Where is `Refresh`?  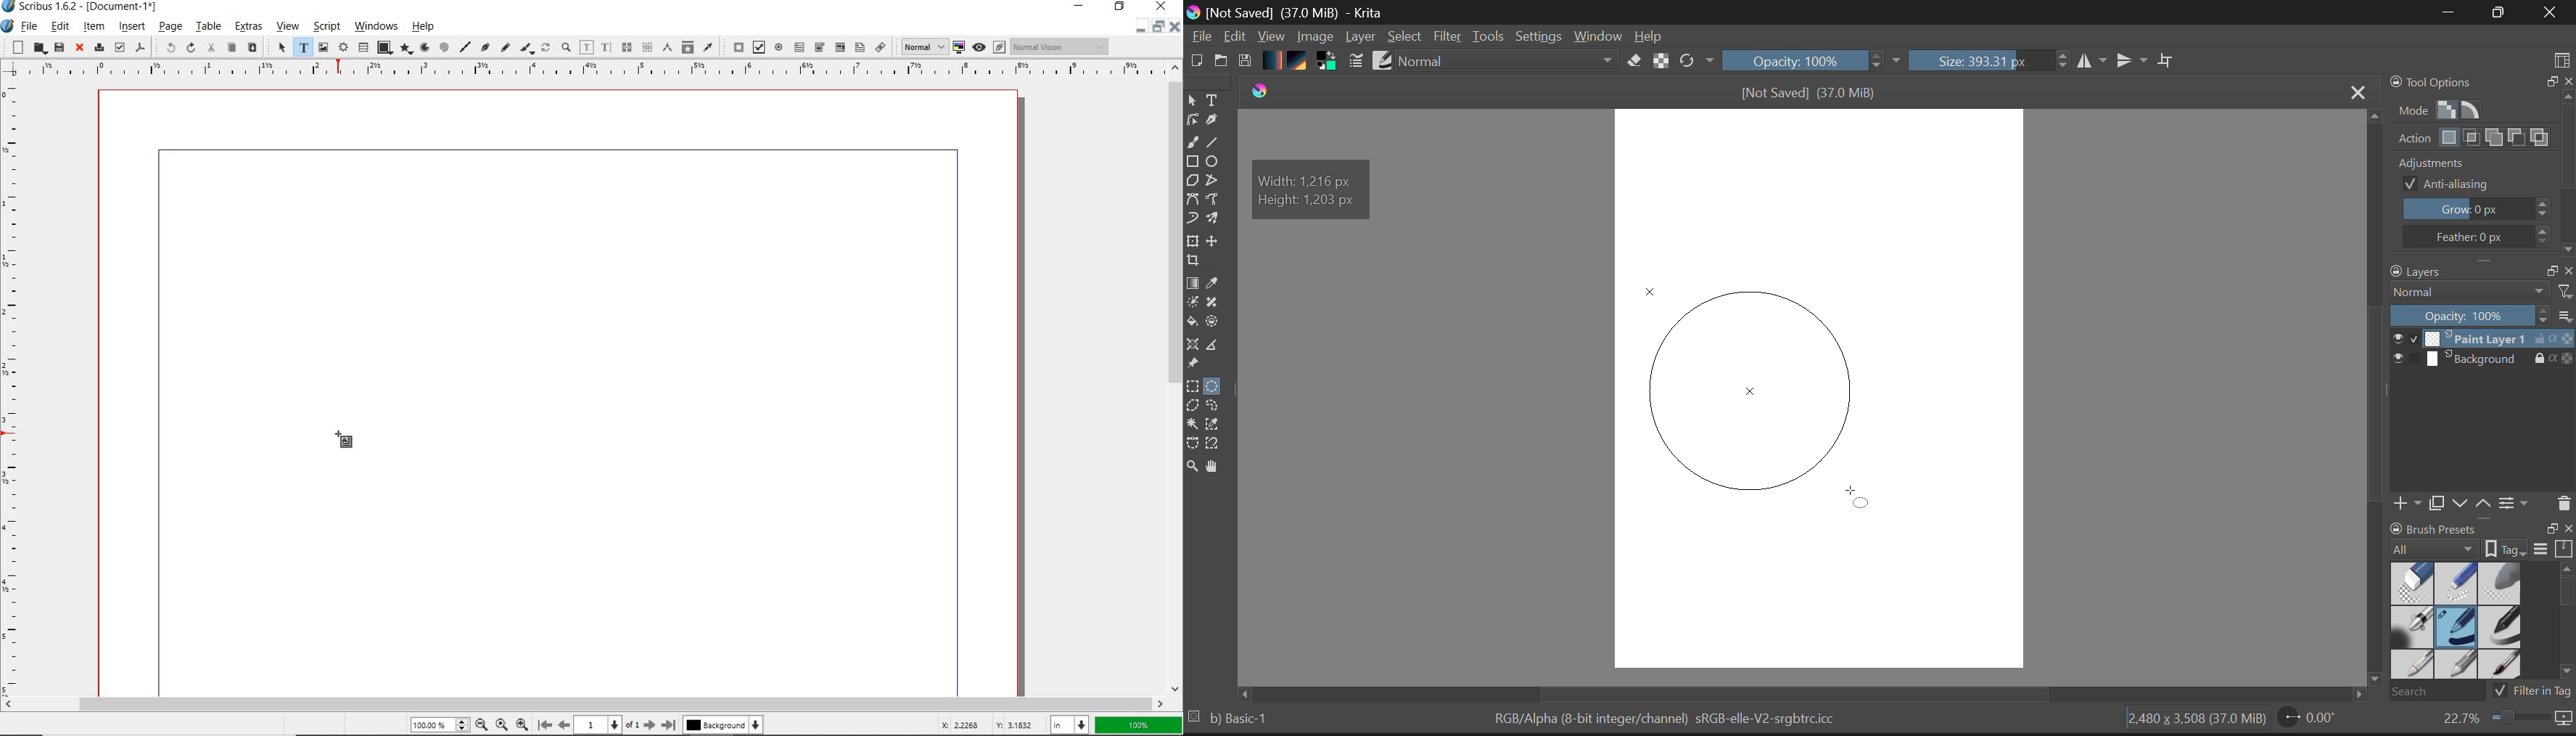 Refresh is located at coordinates (1696, 62).